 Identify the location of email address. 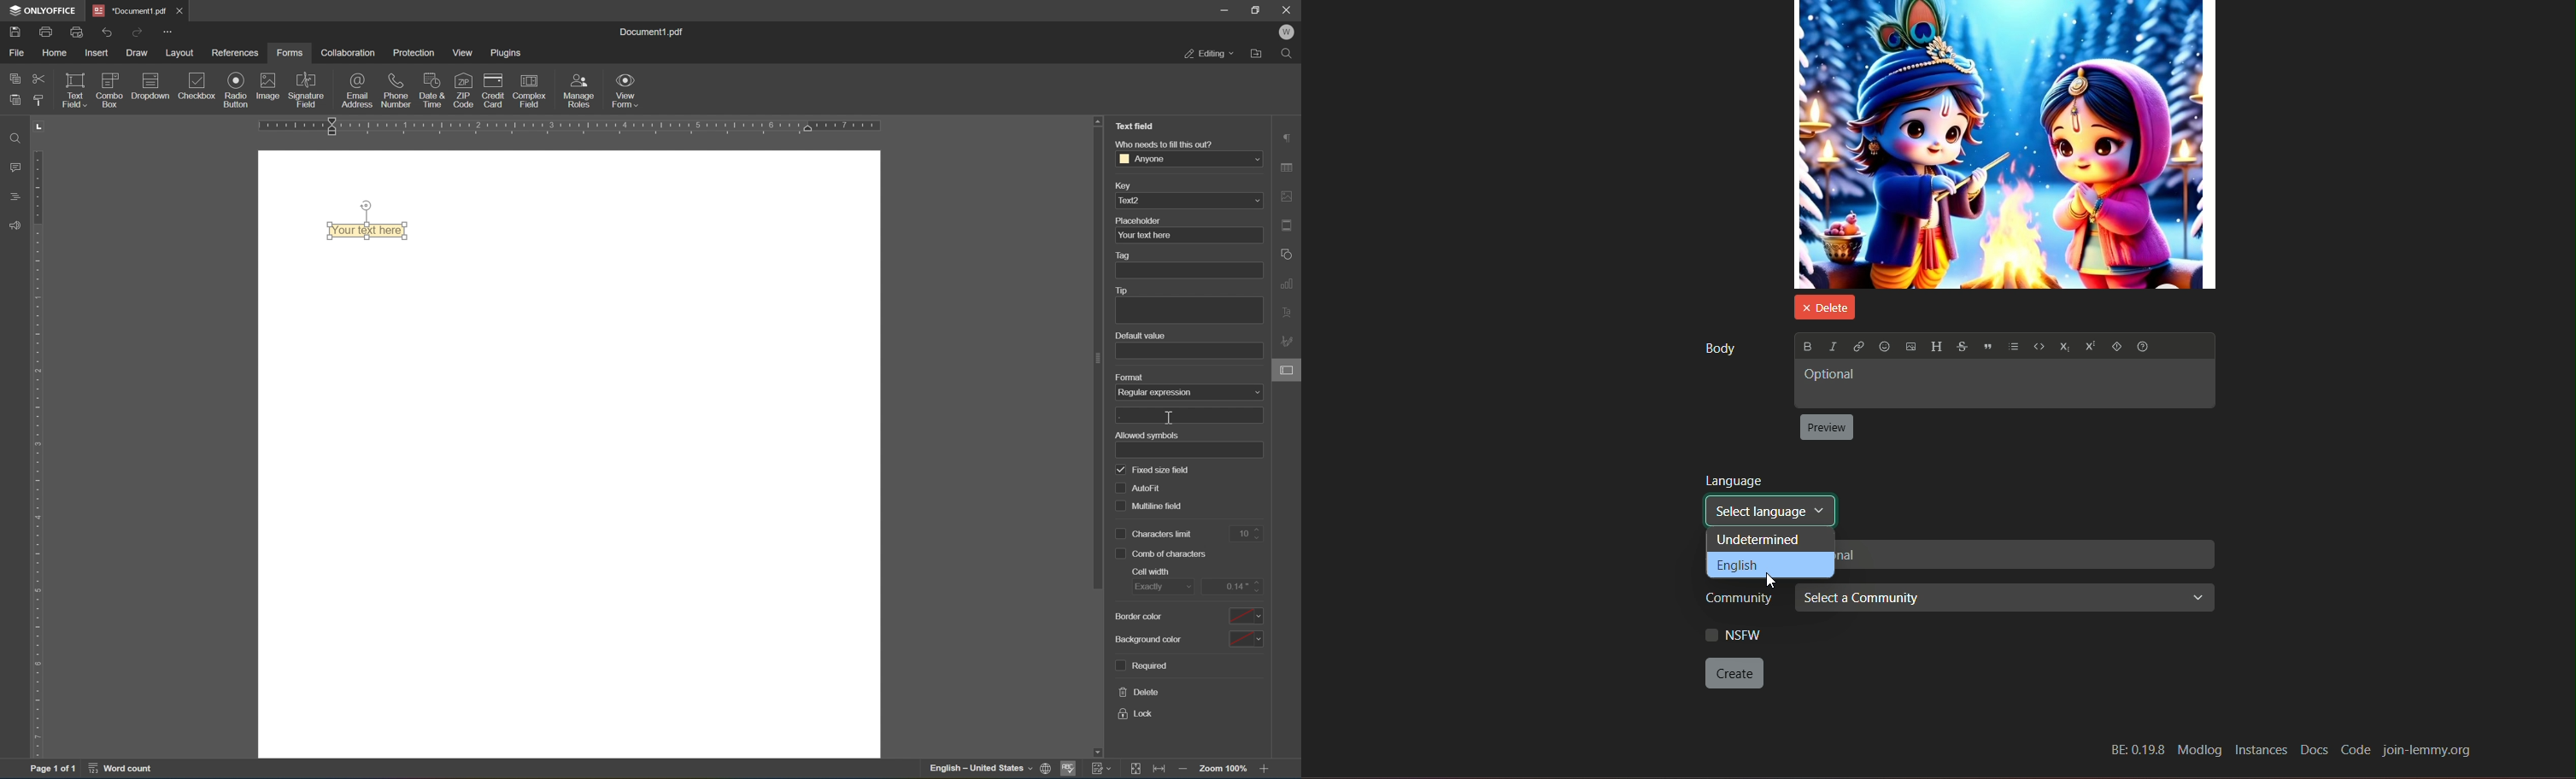
(357, 91).